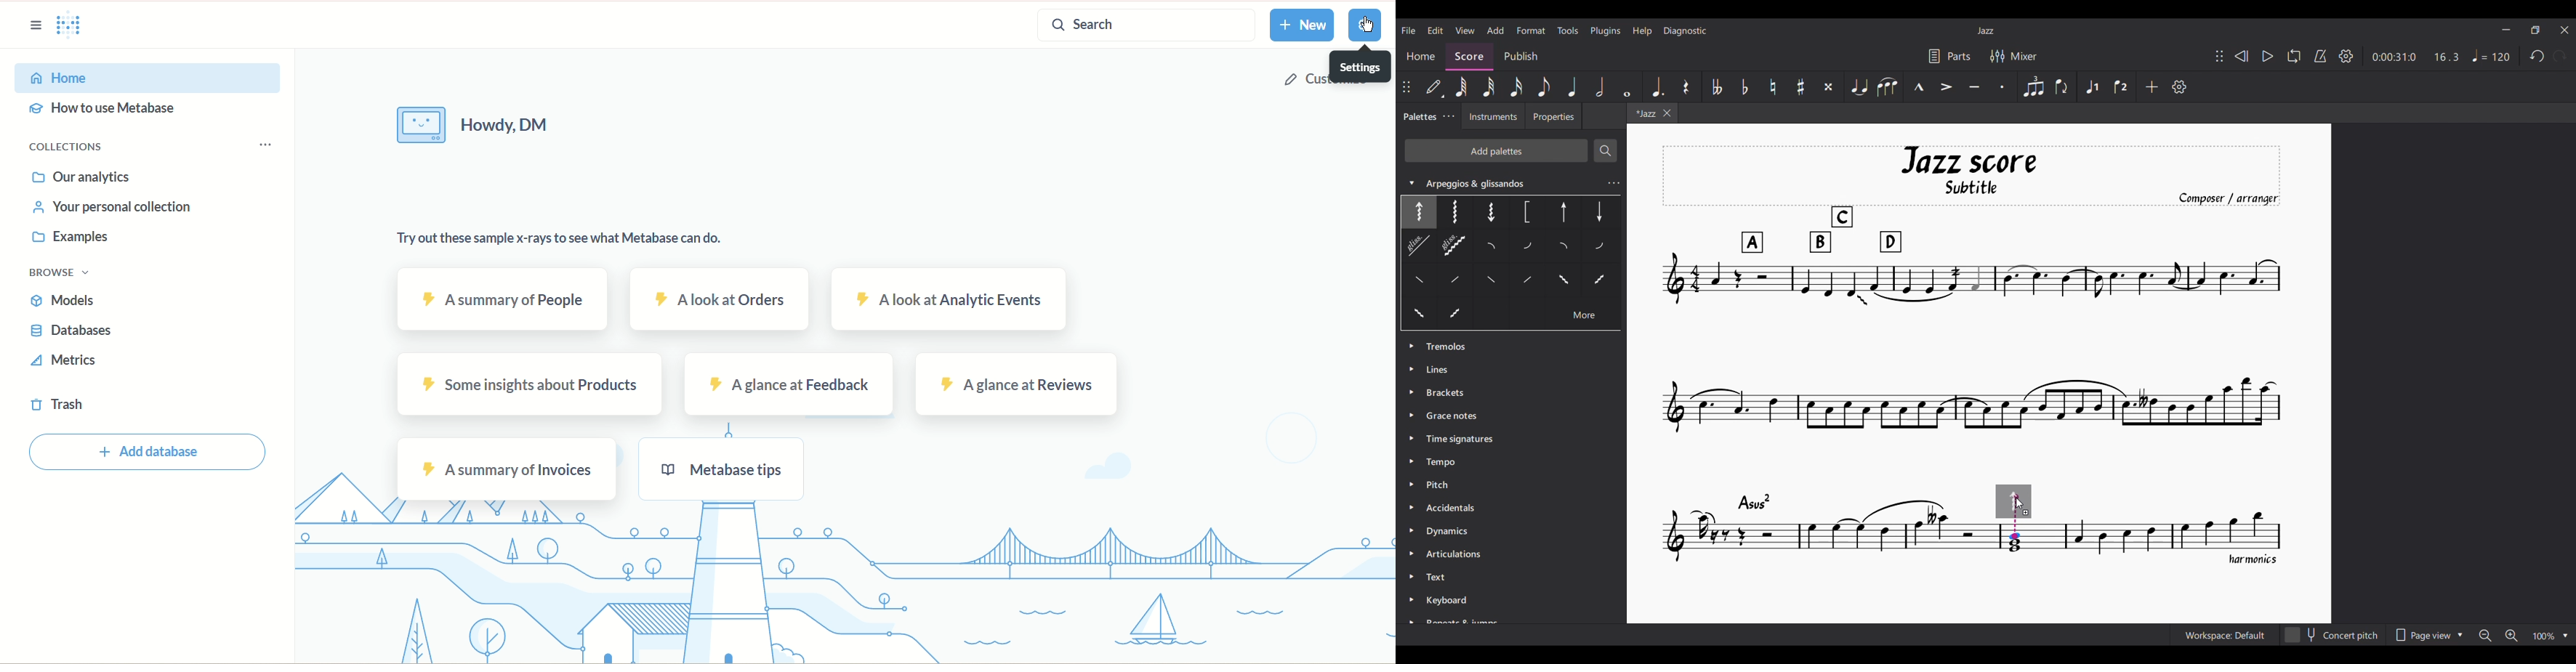 Image resolution: width=2576 pixels, height=672 pixels. I want to click on File menu, so click(1408, 30).